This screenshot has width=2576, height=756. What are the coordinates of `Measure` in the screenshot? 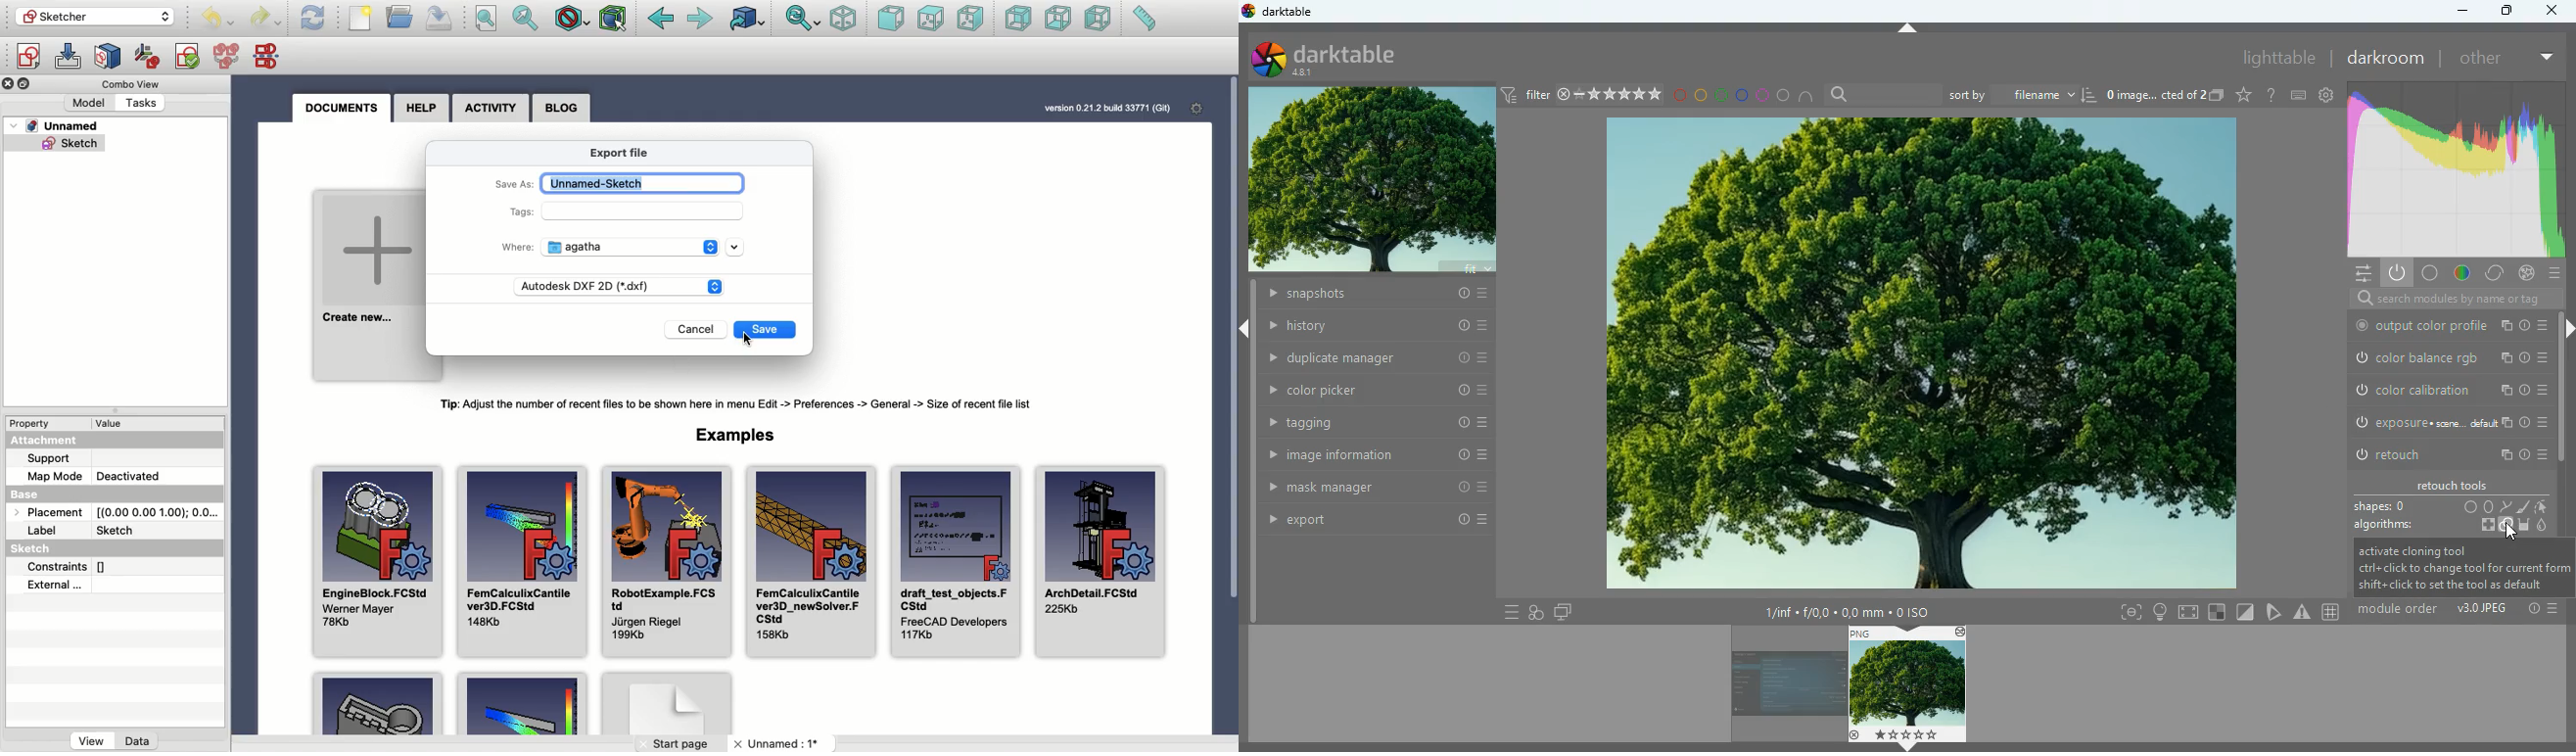 It's located at (1144, 20).